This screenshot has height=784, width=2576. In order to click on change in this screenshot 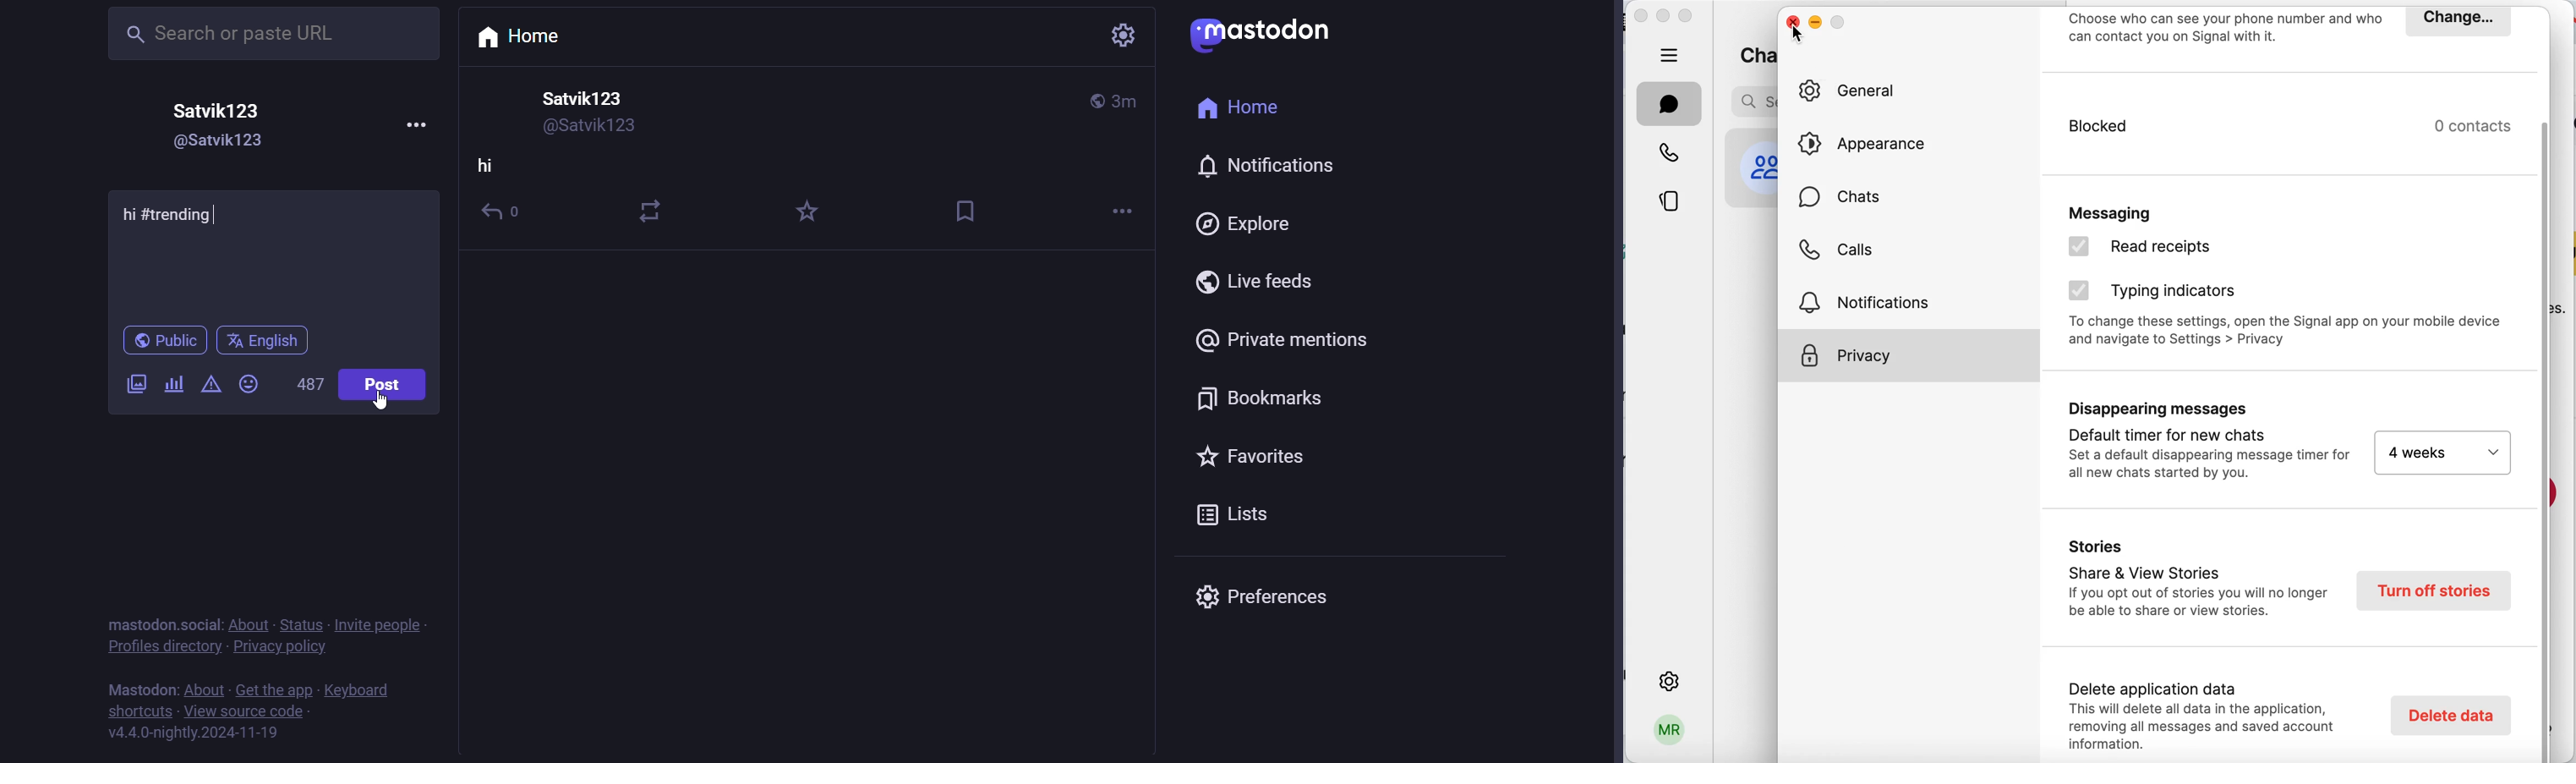, I will do `click(2457, 21)`.